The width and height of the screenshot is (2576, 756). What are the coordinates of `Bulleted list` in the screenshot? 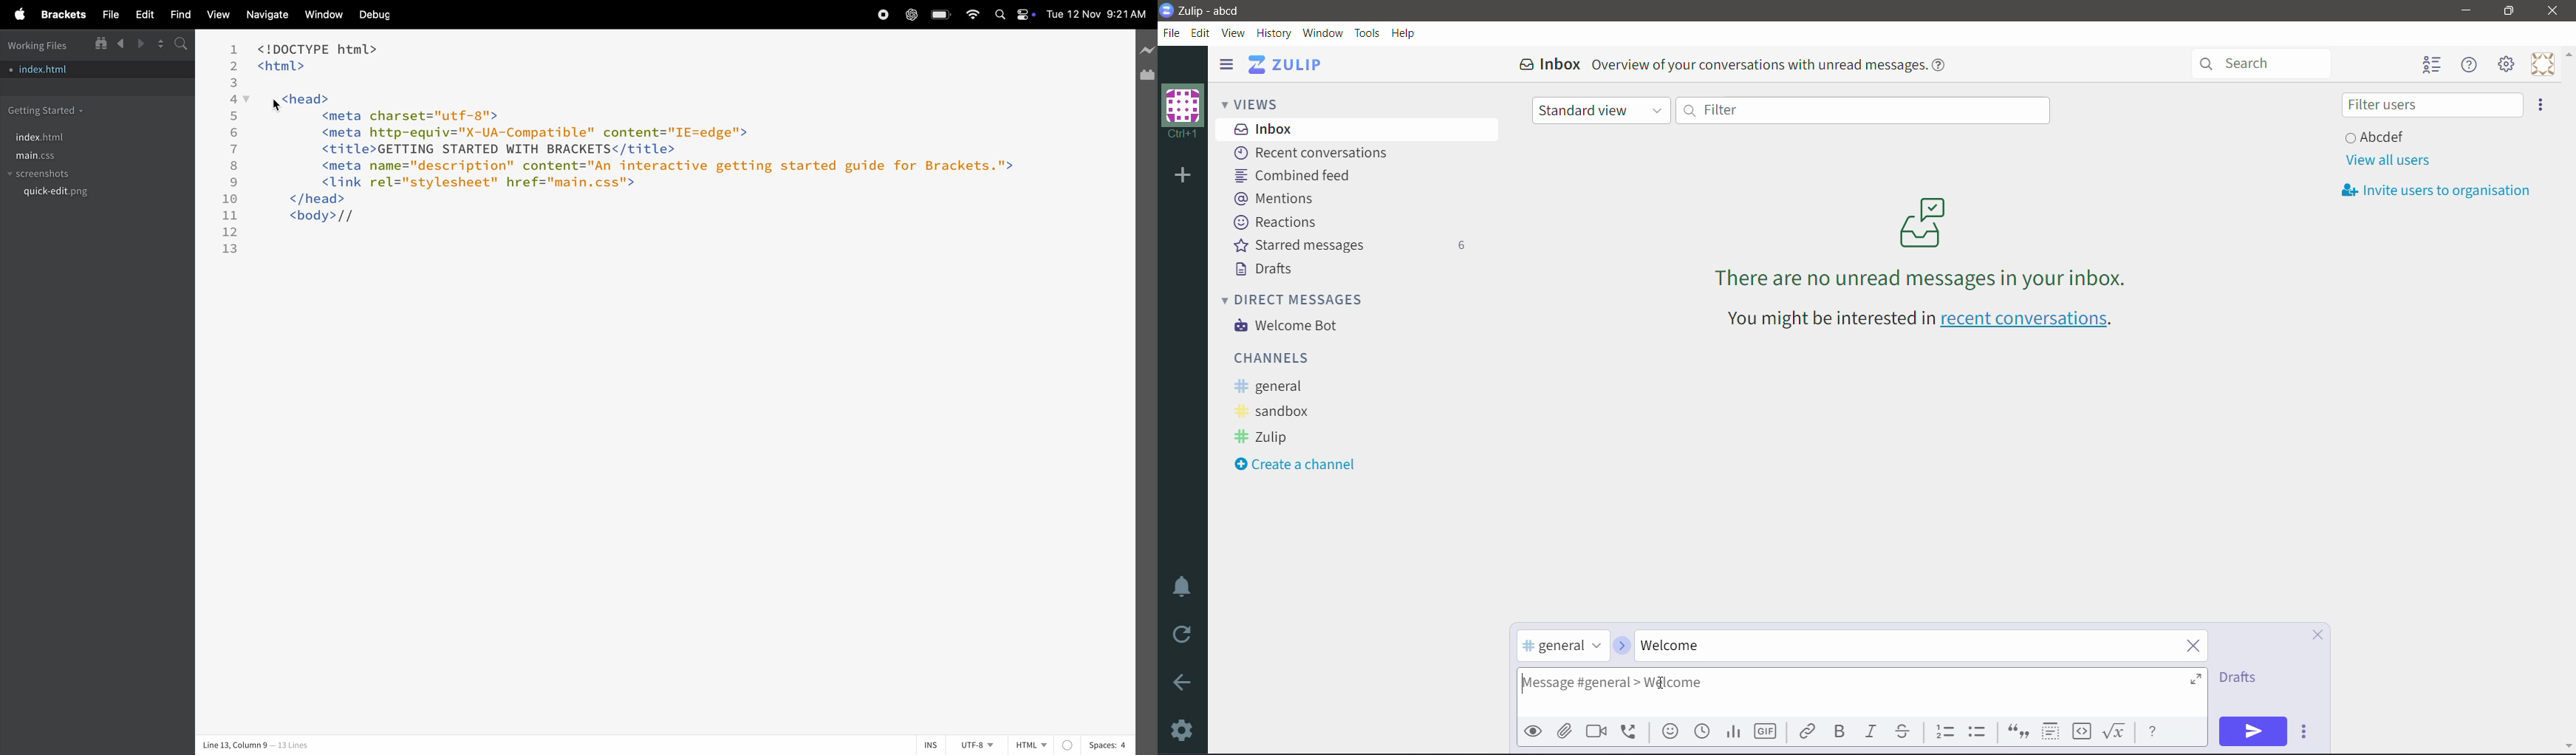 It's located at (1981, 731).